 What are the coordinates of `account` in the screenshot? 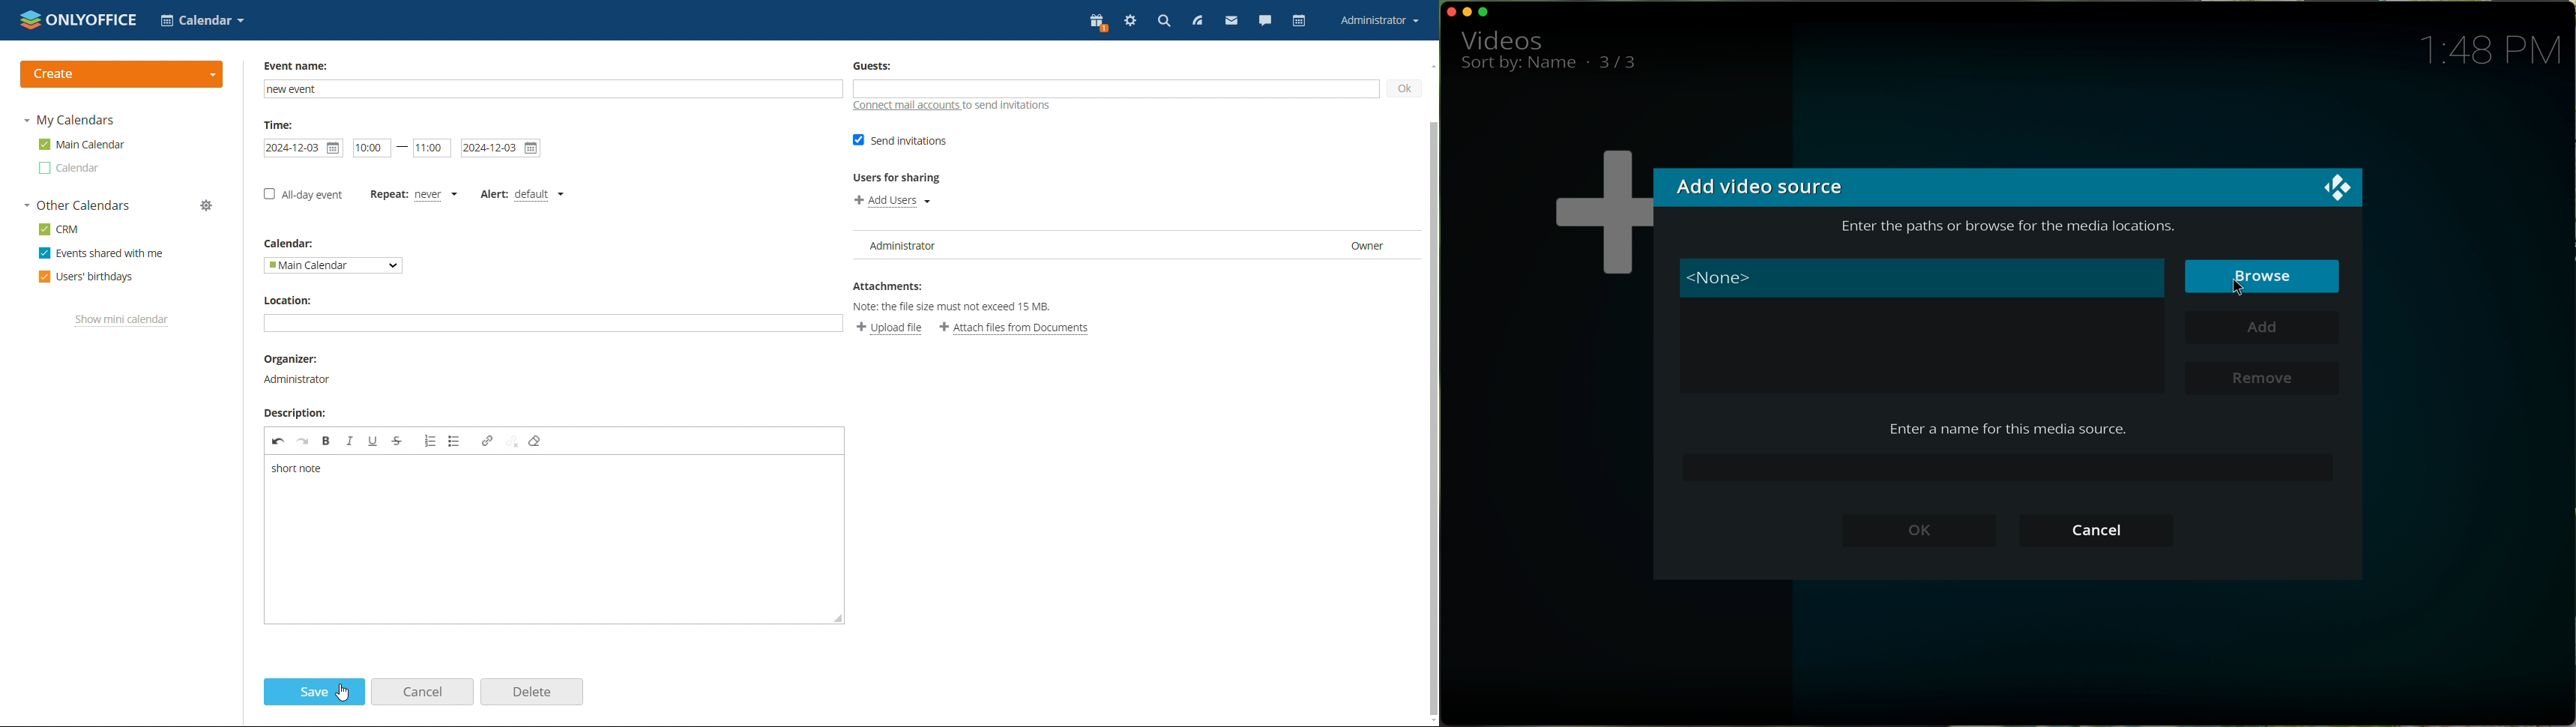 It's located at (1380, 19).